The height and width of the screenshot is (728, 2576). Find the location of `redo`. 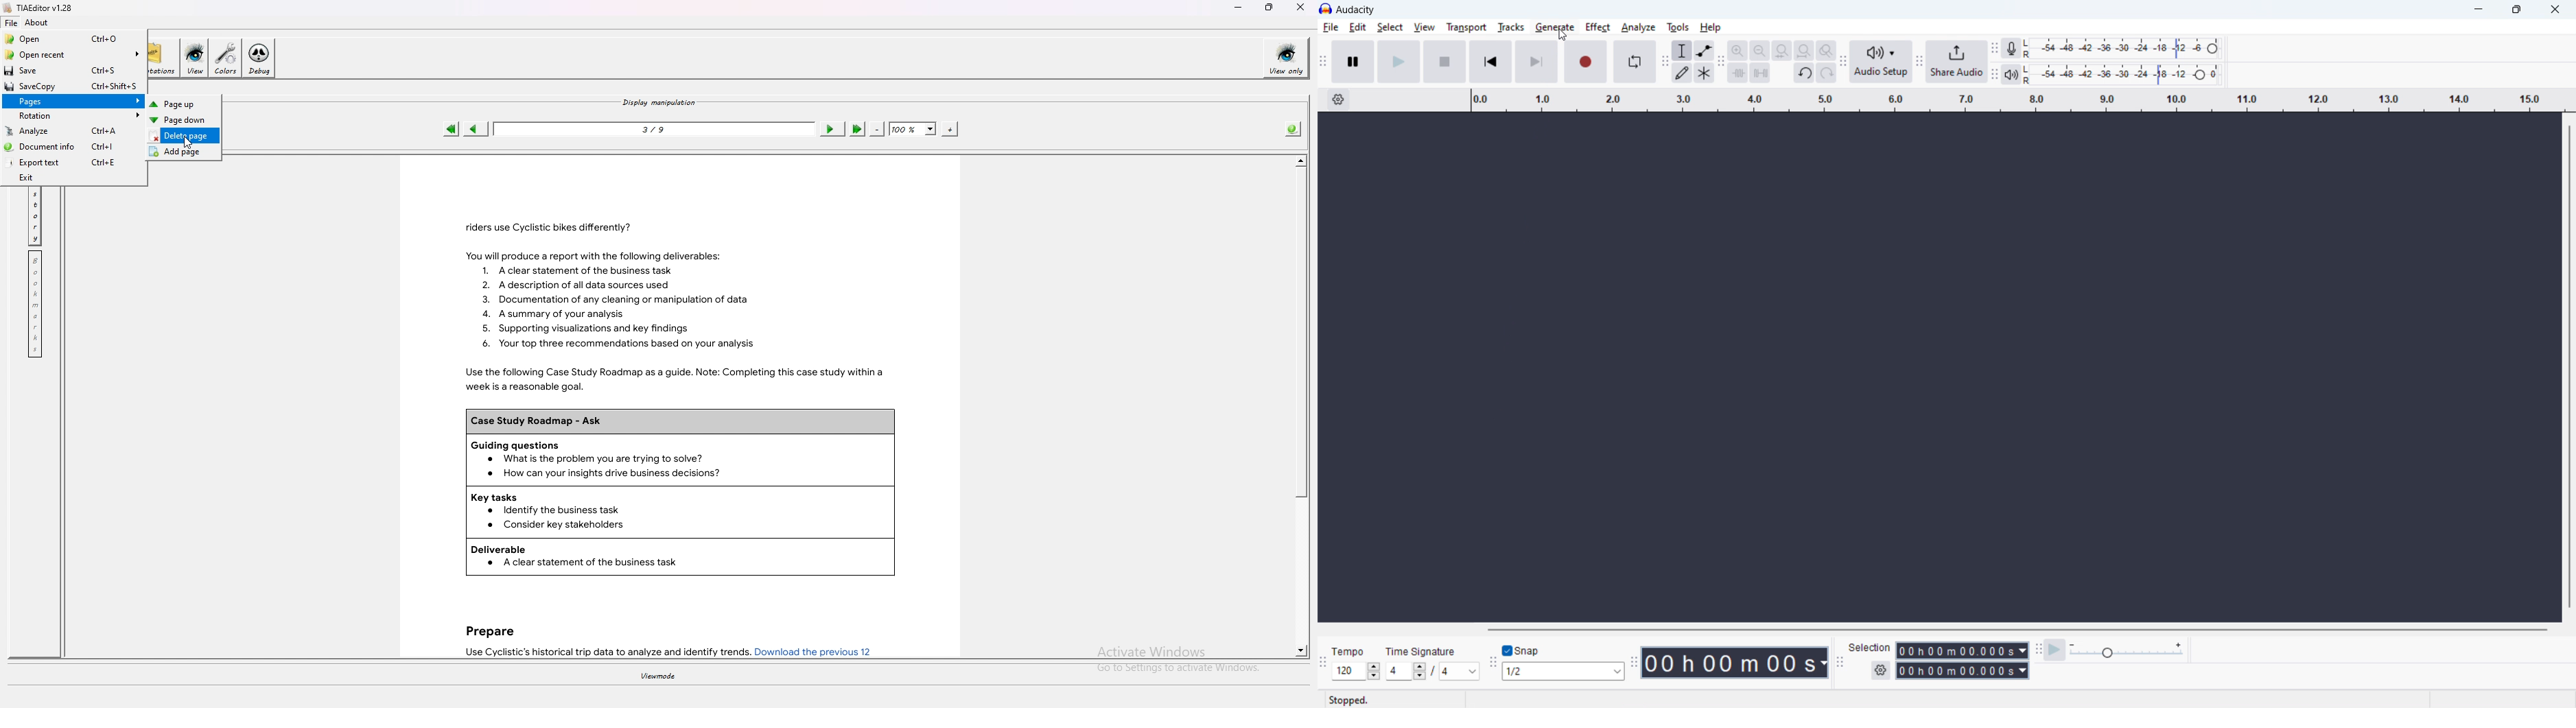

redo is located at coordinates (1826, 73).